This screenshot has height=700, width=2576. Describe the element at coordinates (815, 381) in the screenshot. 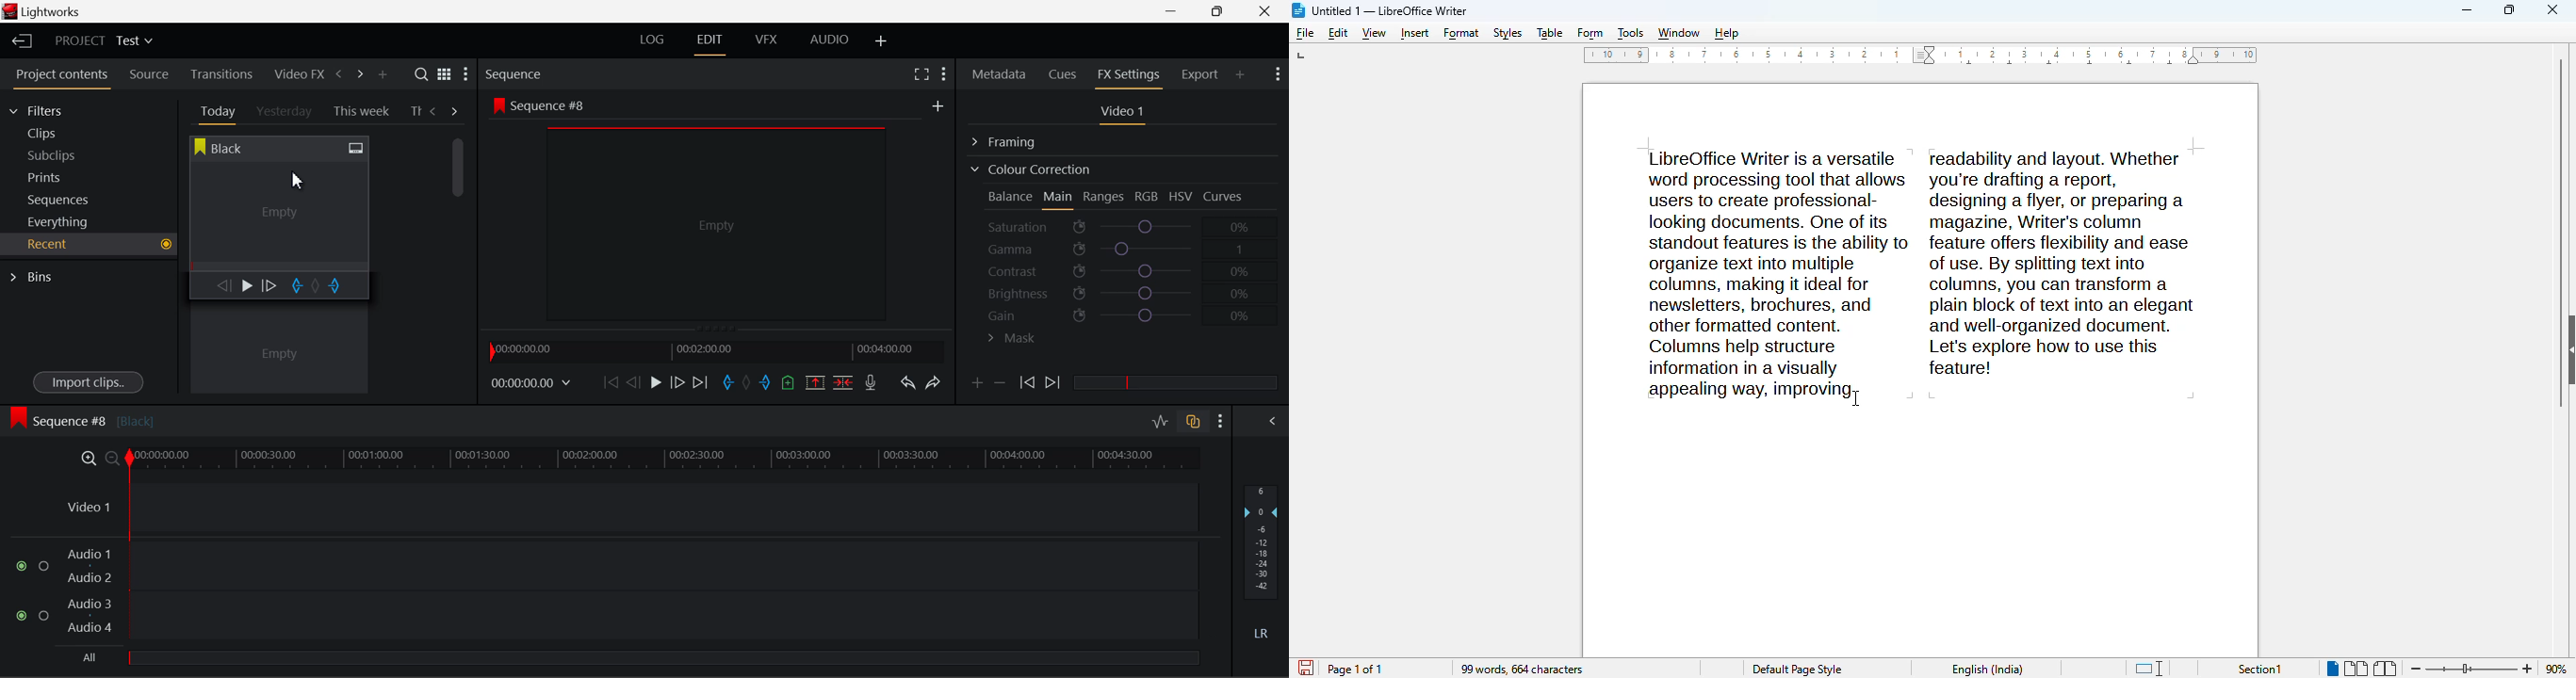

I see `Remove marked section` at that location.